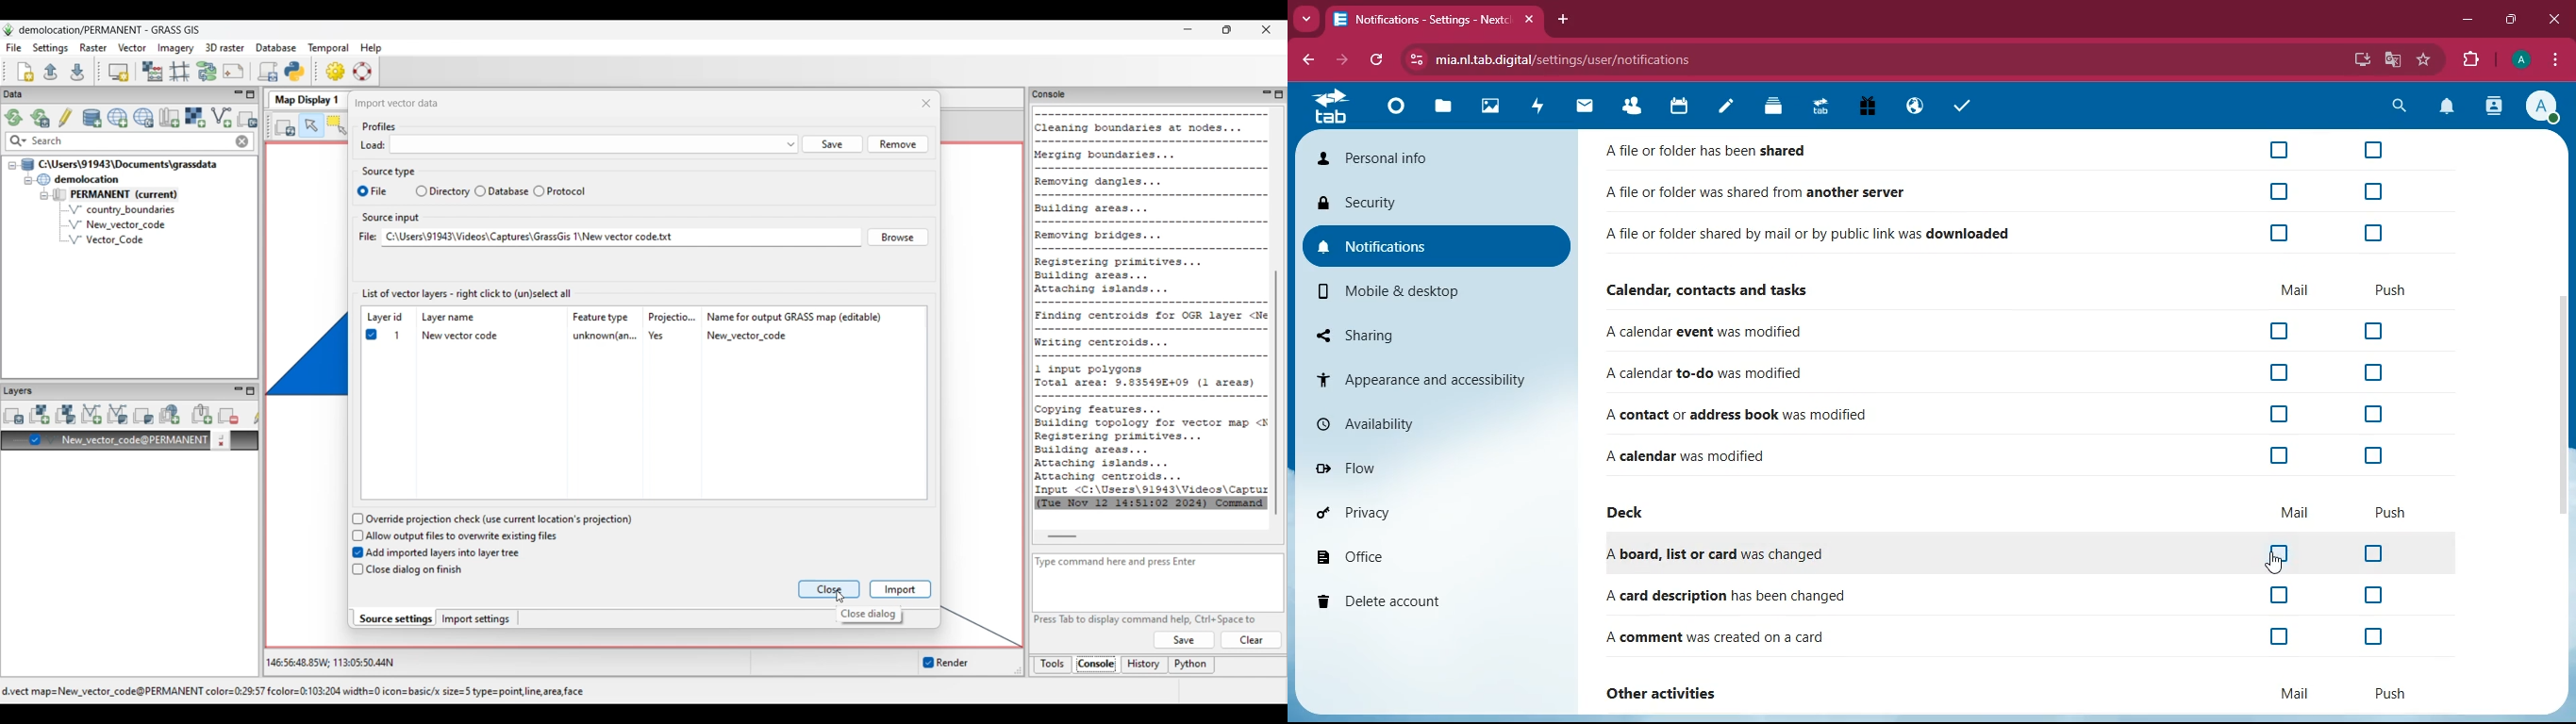 This screenshot has height=728, width=2576. What do you see at coordinates (2495, 107) in the screenshot?
I see `activity` at bounding box center [2495, 107].